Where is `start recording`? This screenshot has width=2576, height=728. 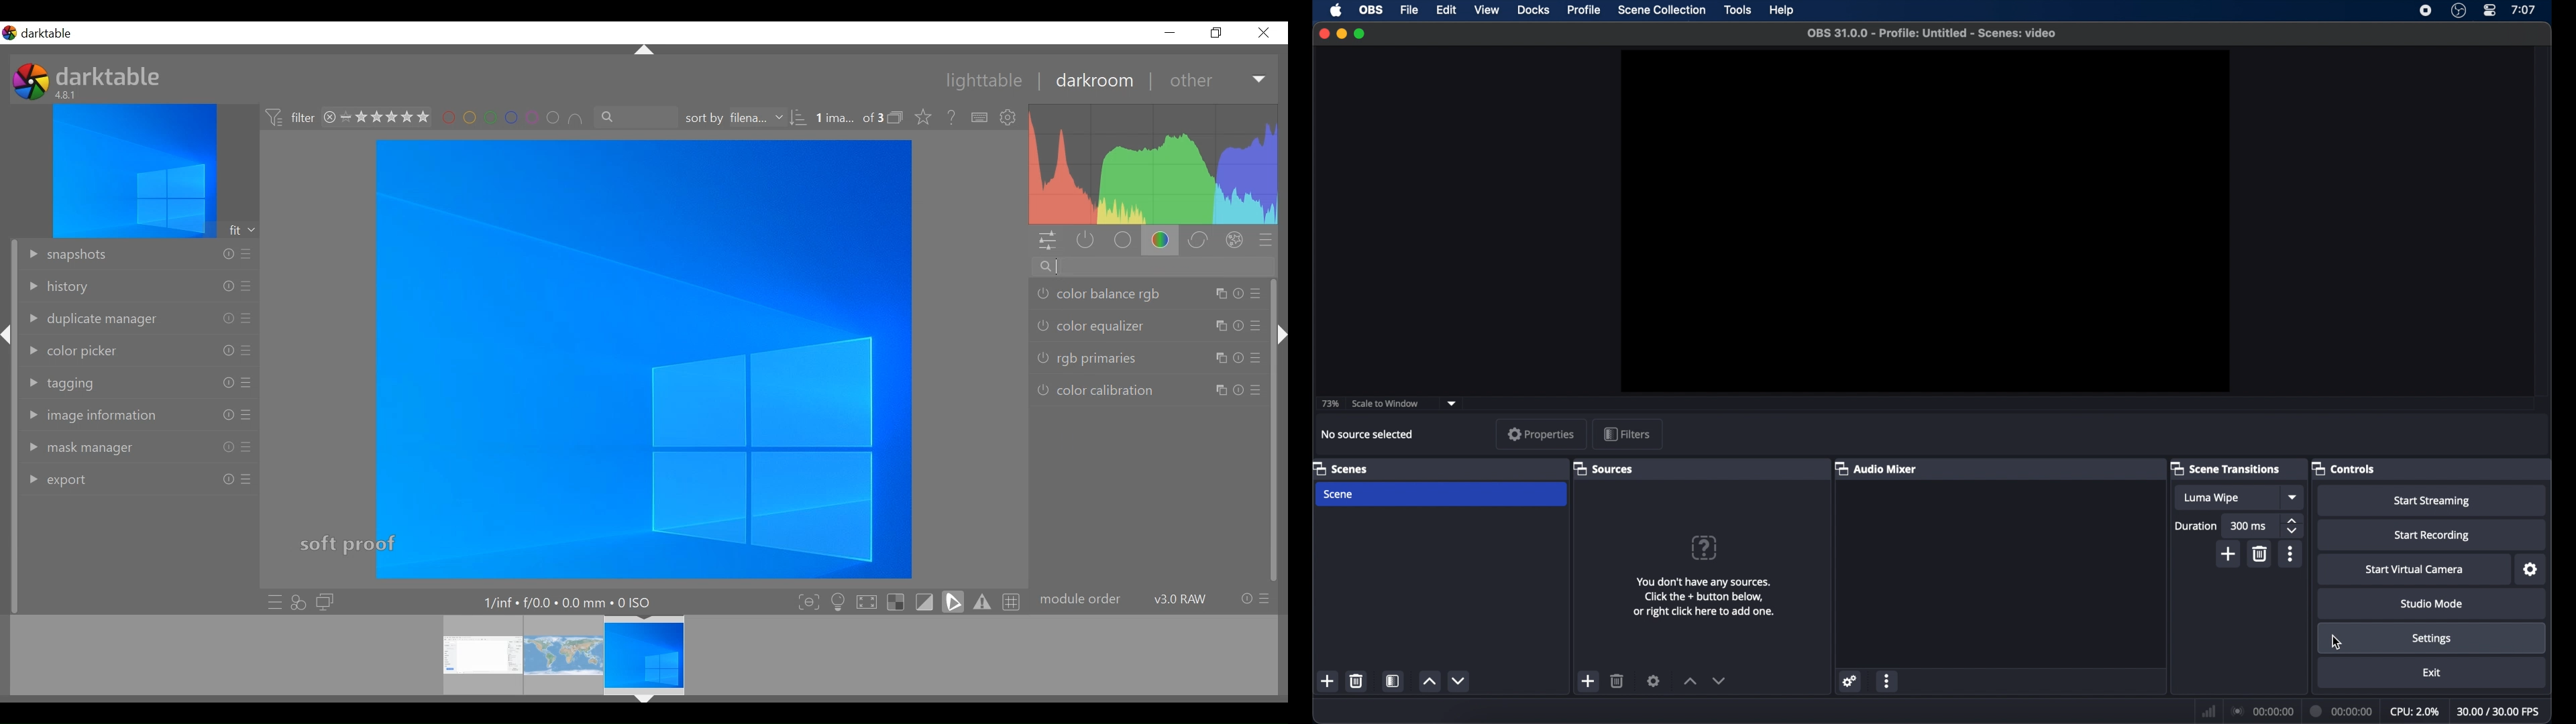
start recording is located at coordinates (2432, 536).